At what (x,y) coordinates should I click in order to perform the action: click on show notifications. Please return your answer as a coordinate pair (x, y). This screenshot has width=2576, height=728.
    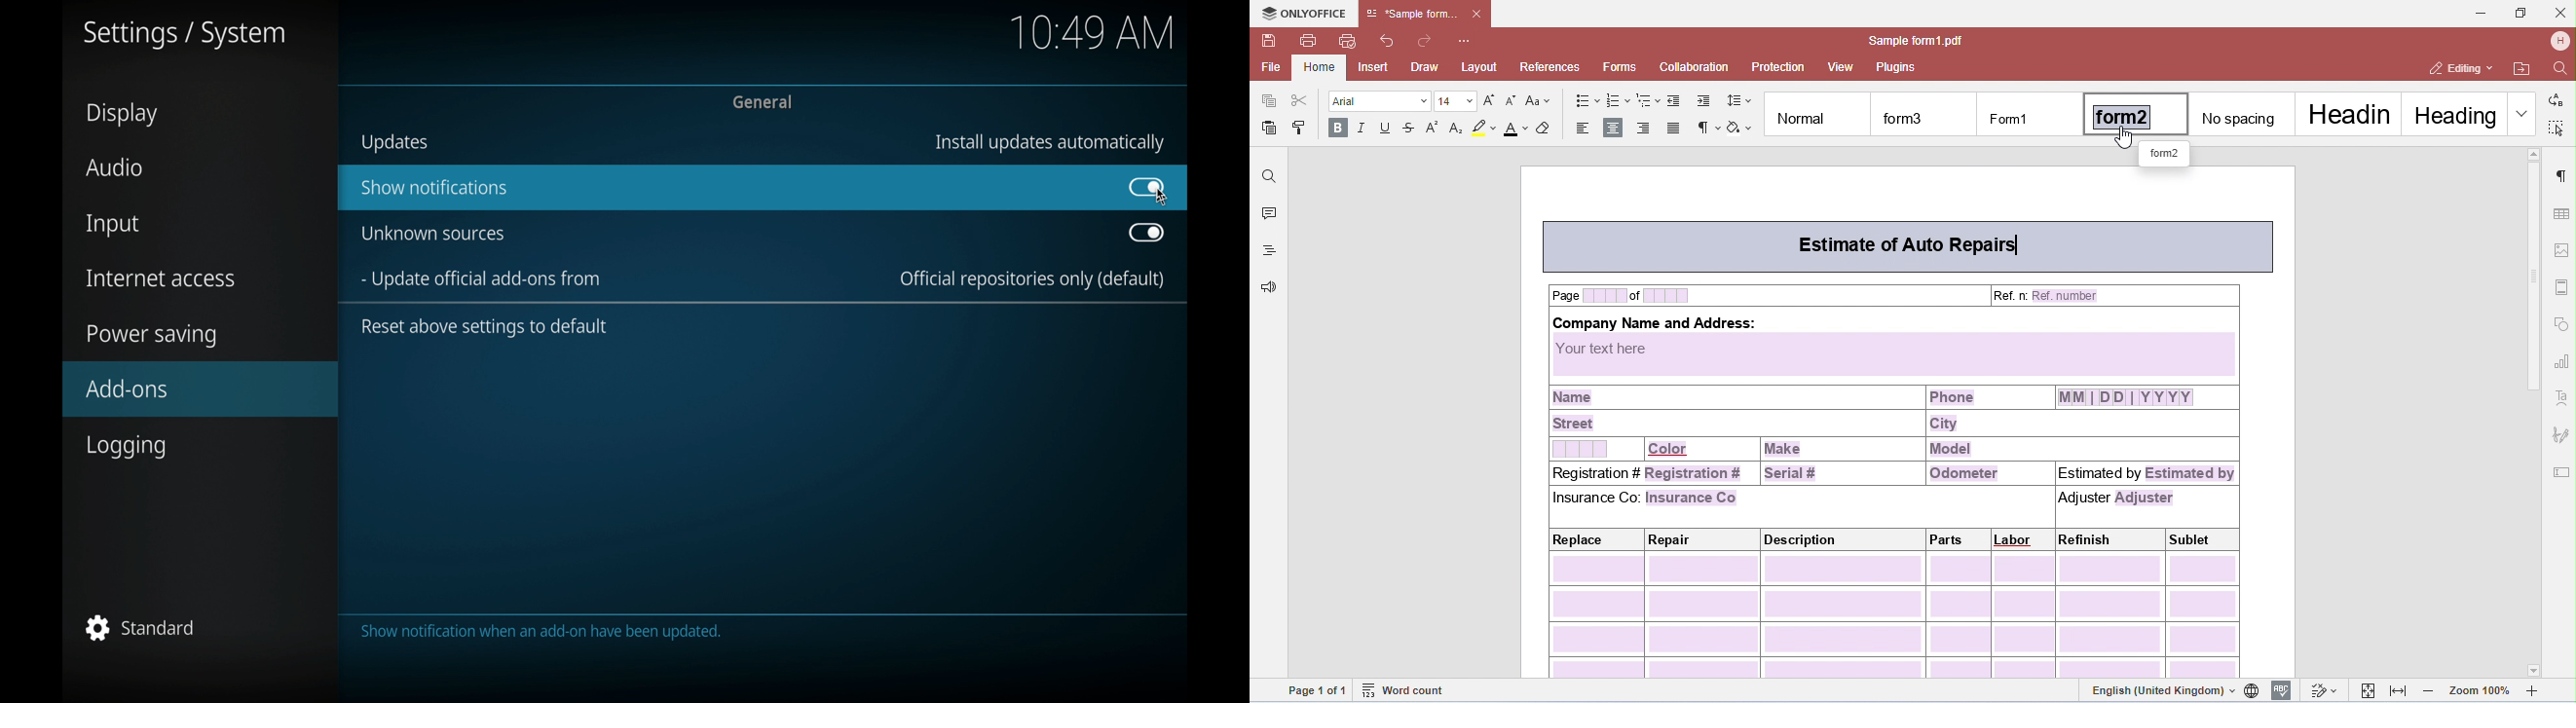
    Looking at the image, I should click on (433, 187).